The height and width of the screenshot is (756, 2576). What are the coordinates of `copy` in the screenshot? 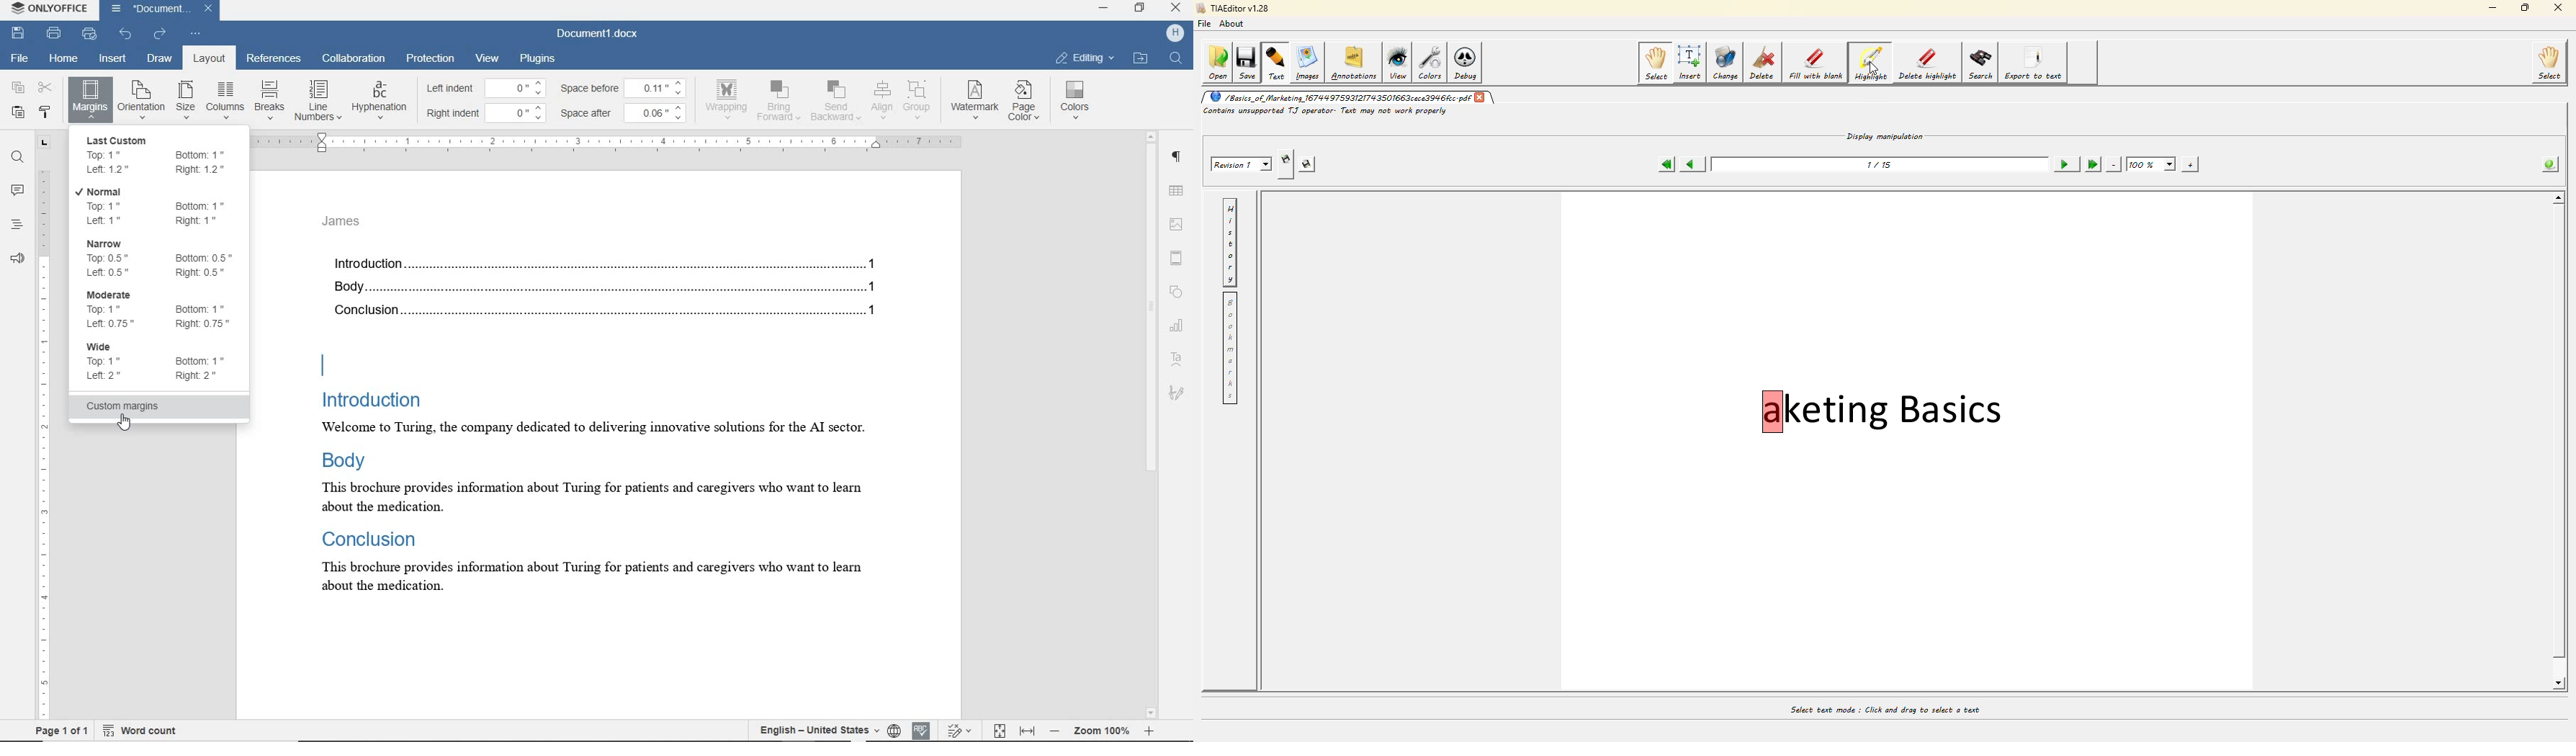 It's located at (18, 87).